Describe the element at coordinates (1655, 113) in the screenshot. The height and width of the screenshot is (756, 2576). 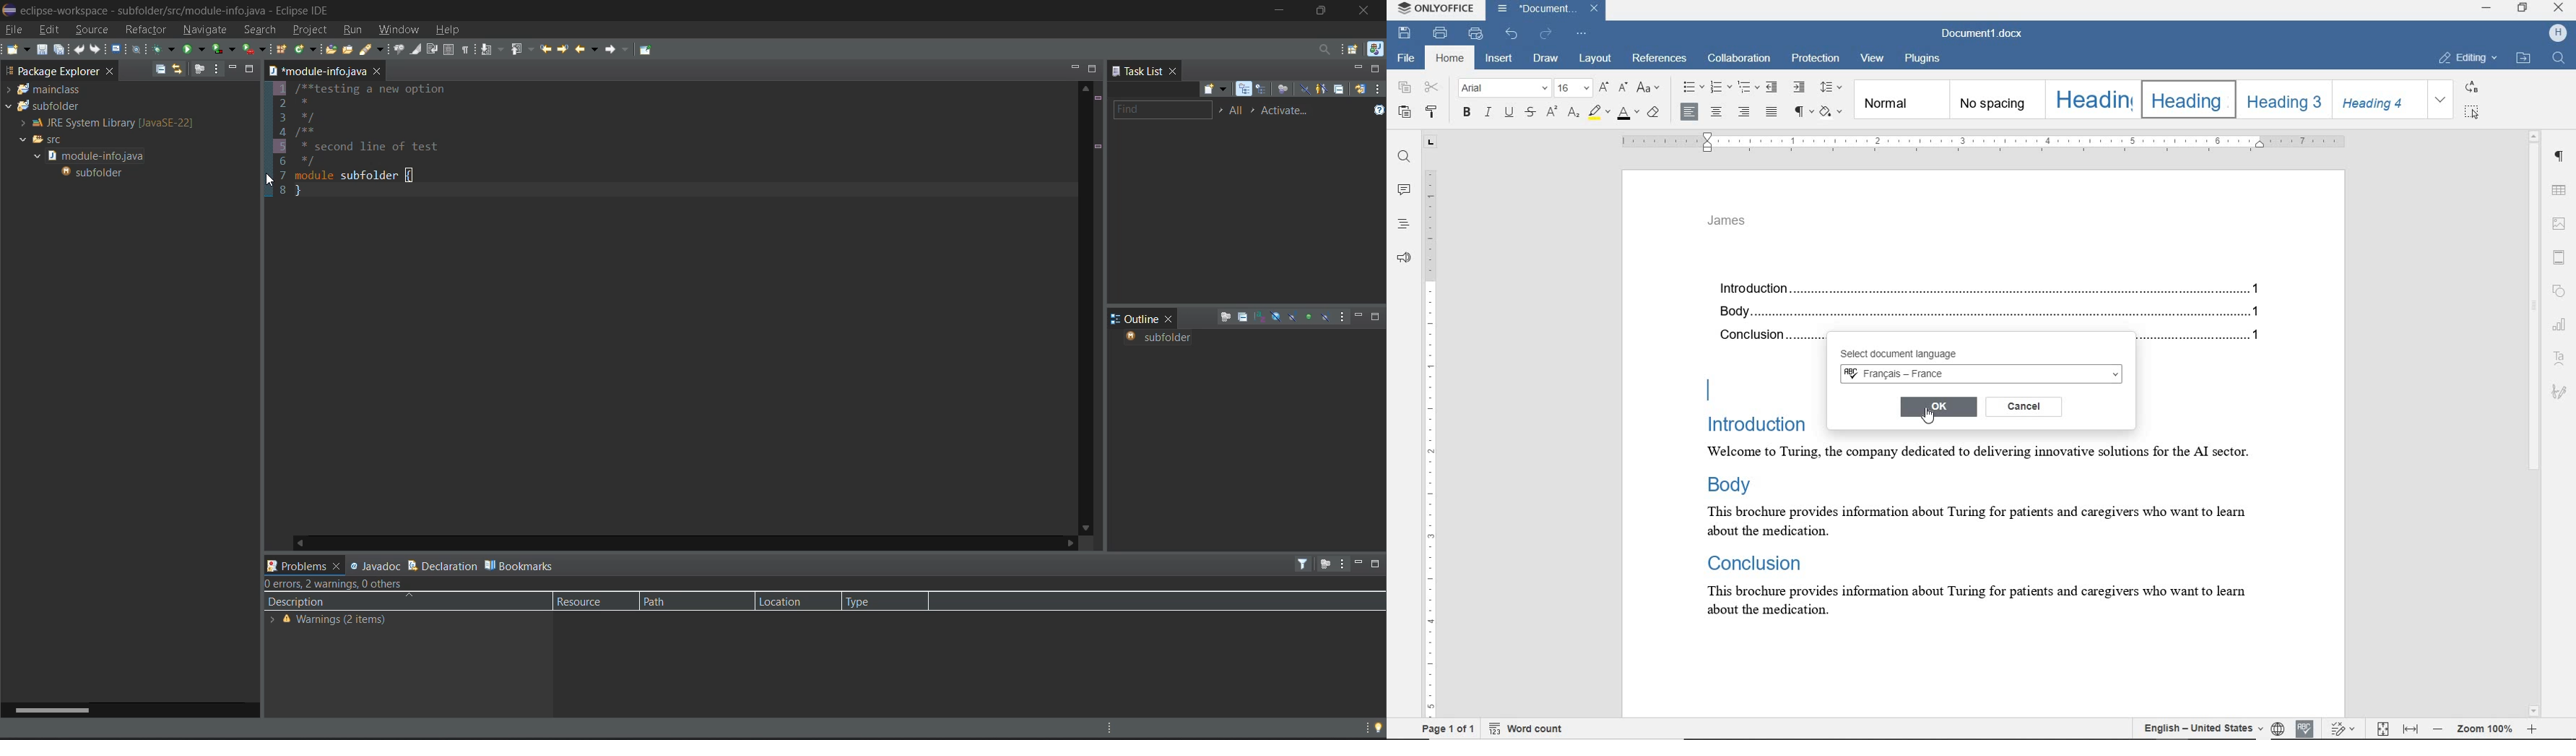
I see `clear style` at that location.